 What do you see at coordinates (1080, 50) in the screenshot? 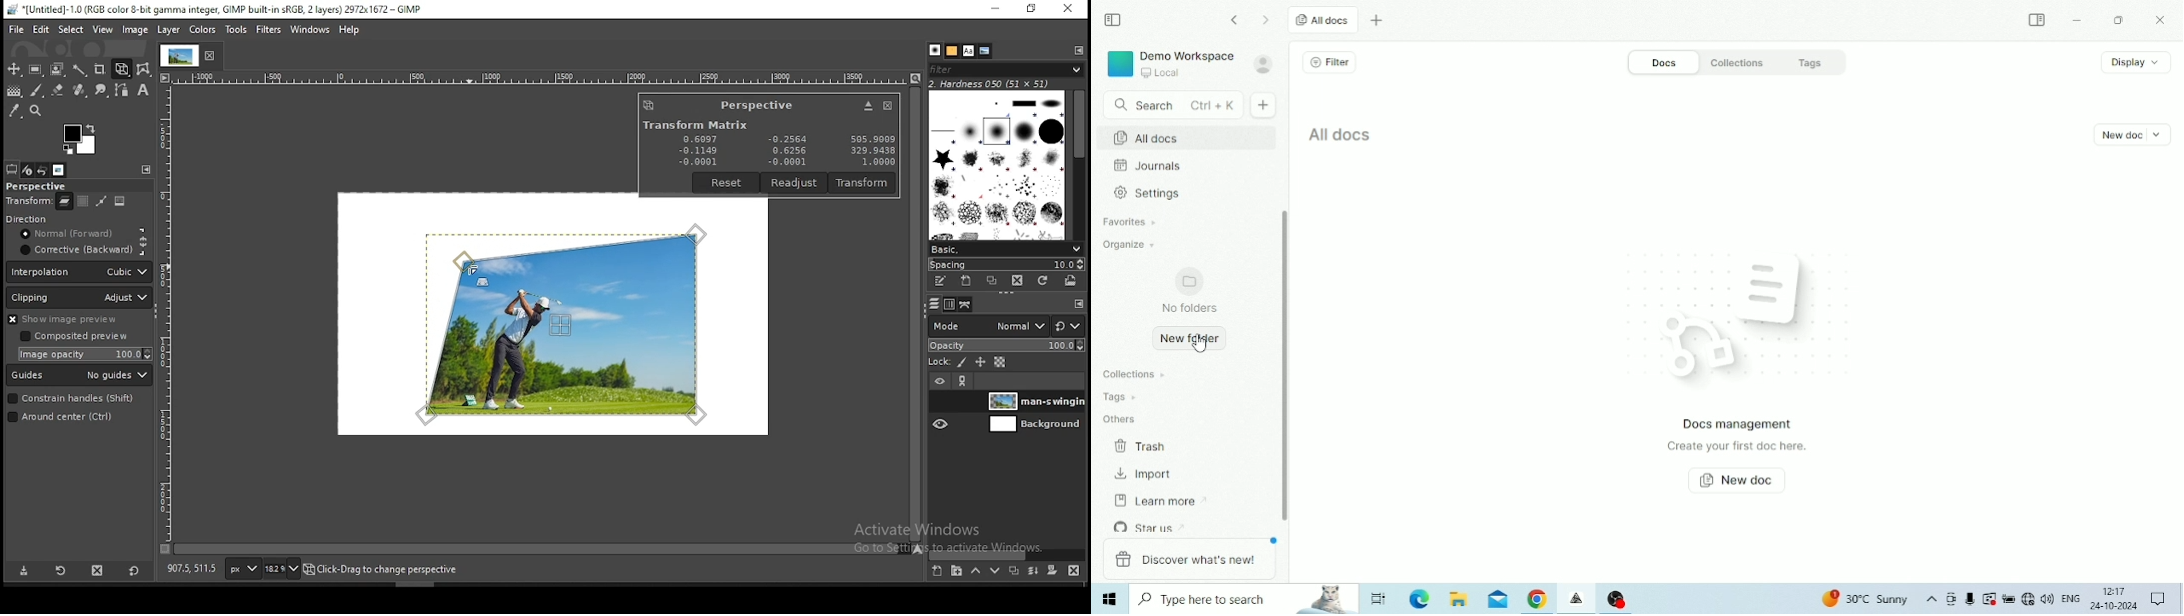
I see `configure this tab` at bounding box center [1080, 50].